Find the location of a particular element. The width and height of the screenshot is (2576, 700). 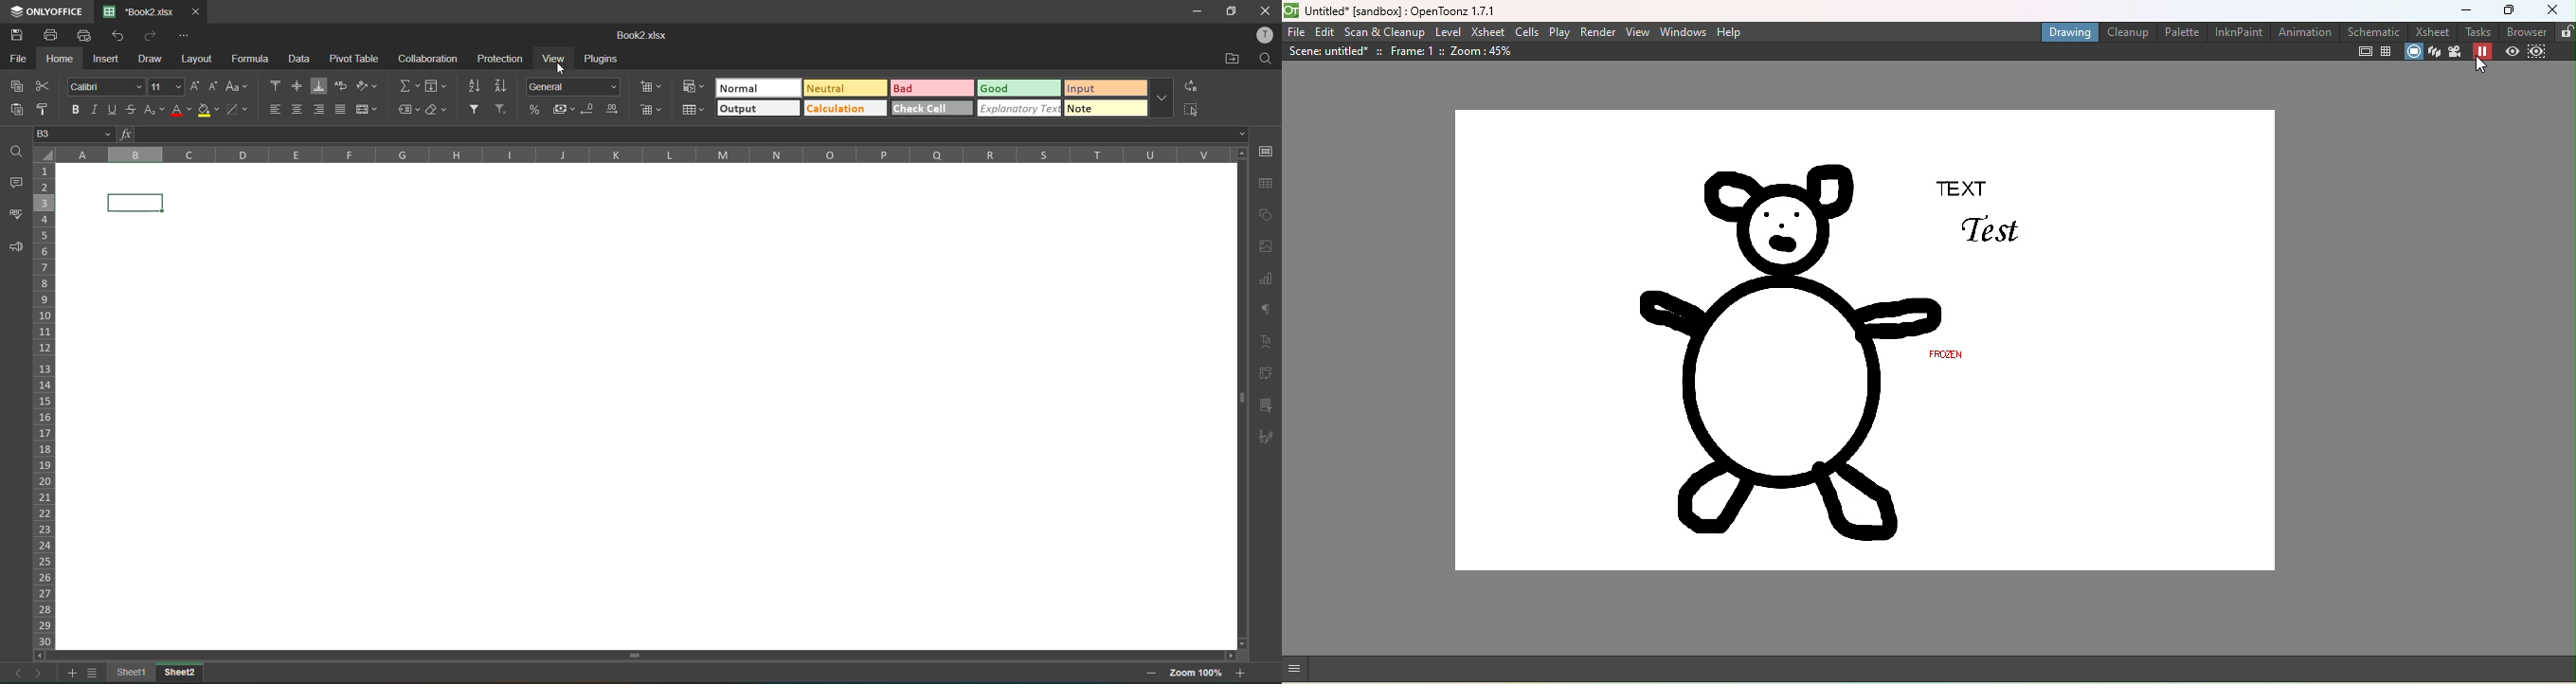

previous is located at coordinates (13, 673).